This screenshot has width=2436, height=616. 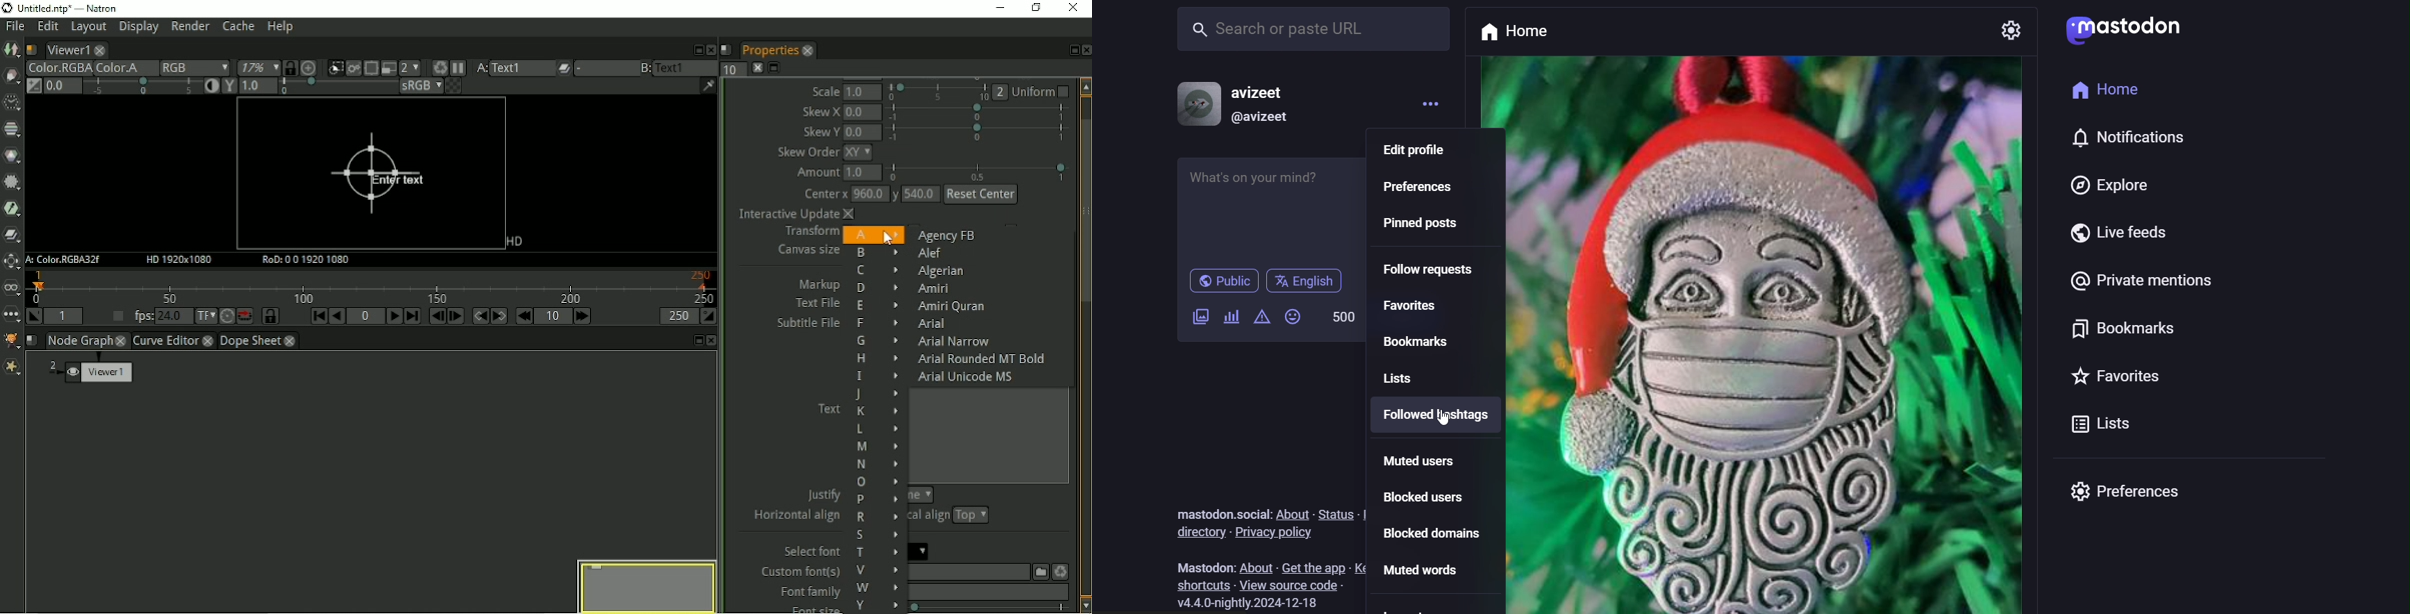 What do you see at coordinates (1429, 306) in the screenshot?
I see `favorites` at bounding box center [1429, 306].